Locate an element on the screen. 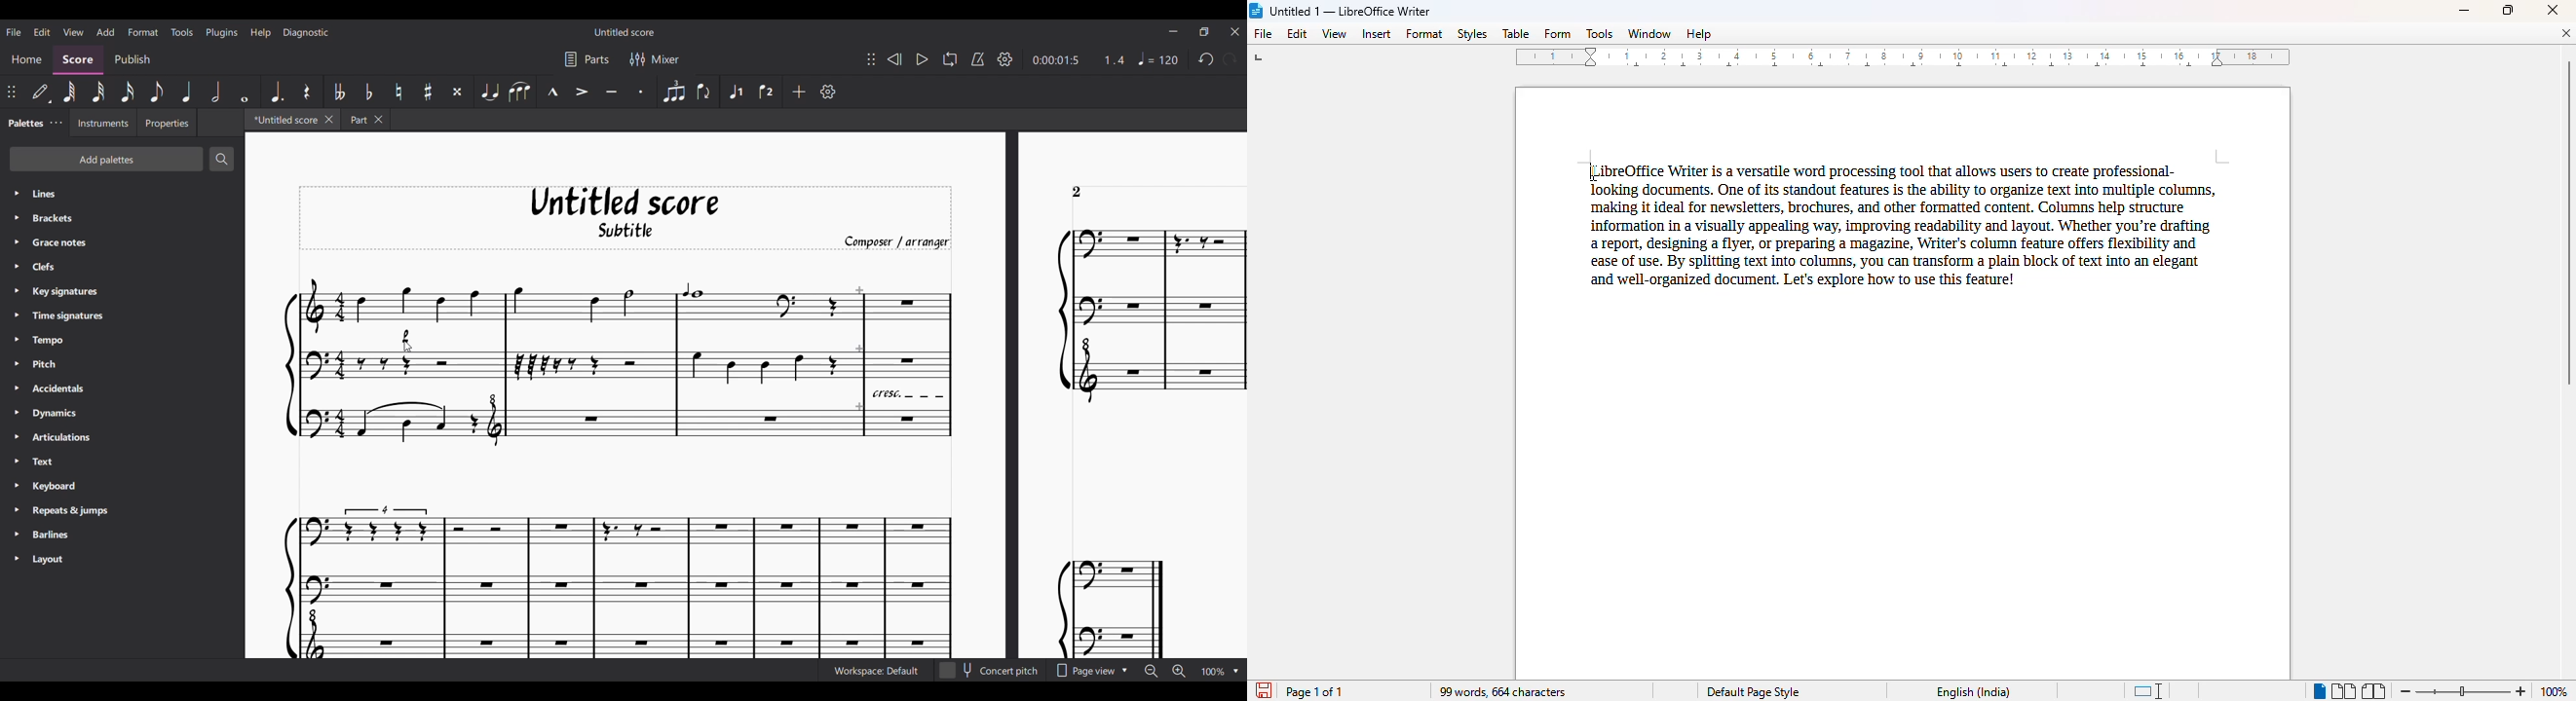 The width and height of the screenshot is (2576, 728). close document is located at coordinates (2565, 33).